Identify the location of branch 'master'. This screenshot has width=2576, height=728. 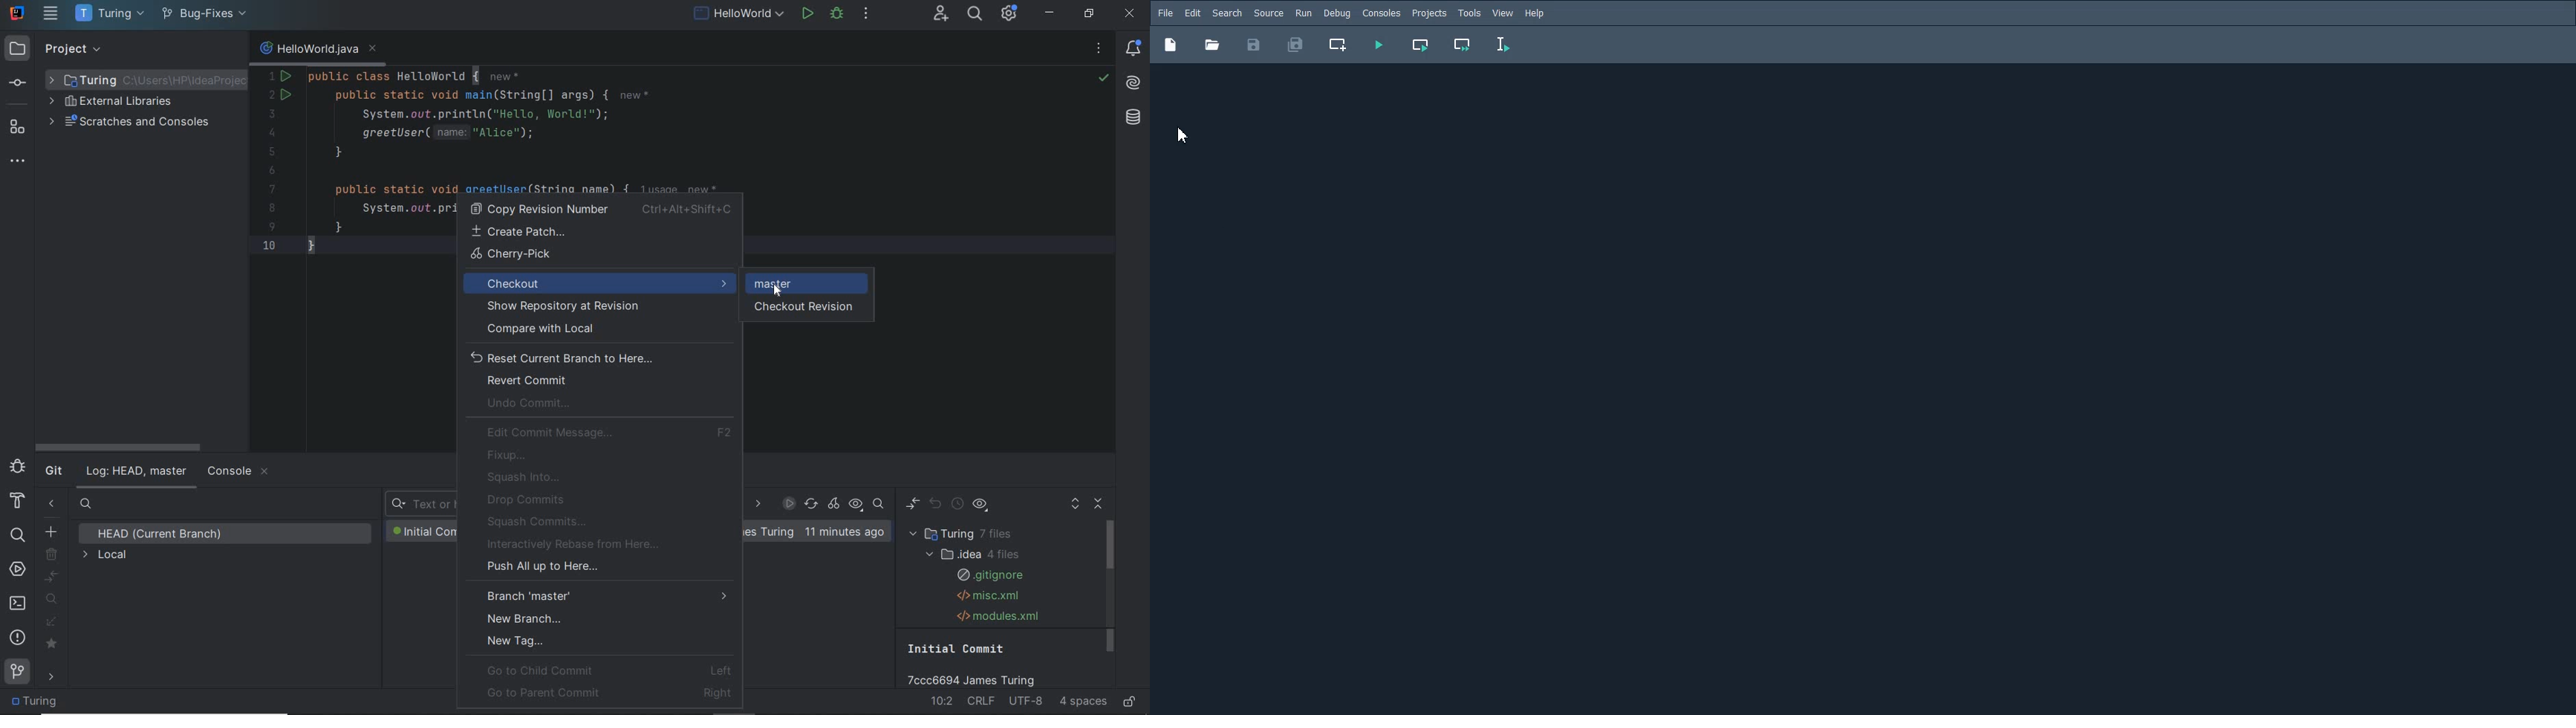
(608, 595).